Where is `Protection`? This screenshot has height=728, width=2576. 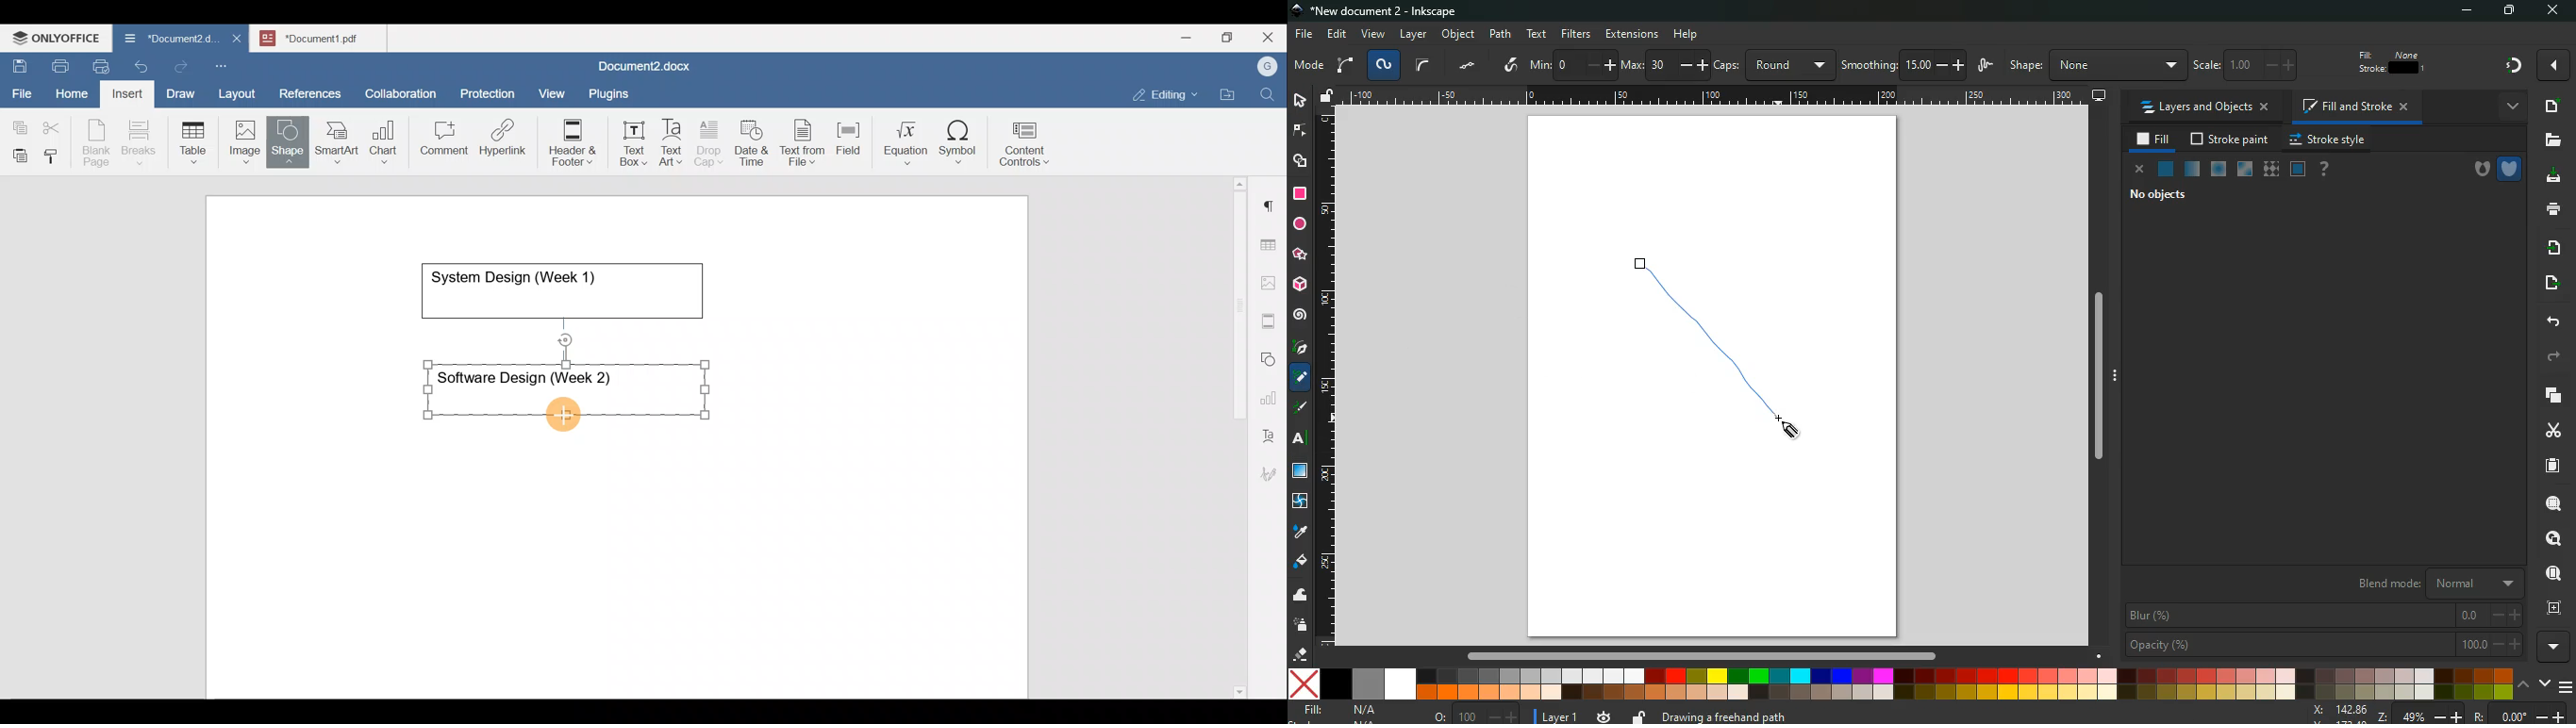
Protection is located at coordinates (492, 92).